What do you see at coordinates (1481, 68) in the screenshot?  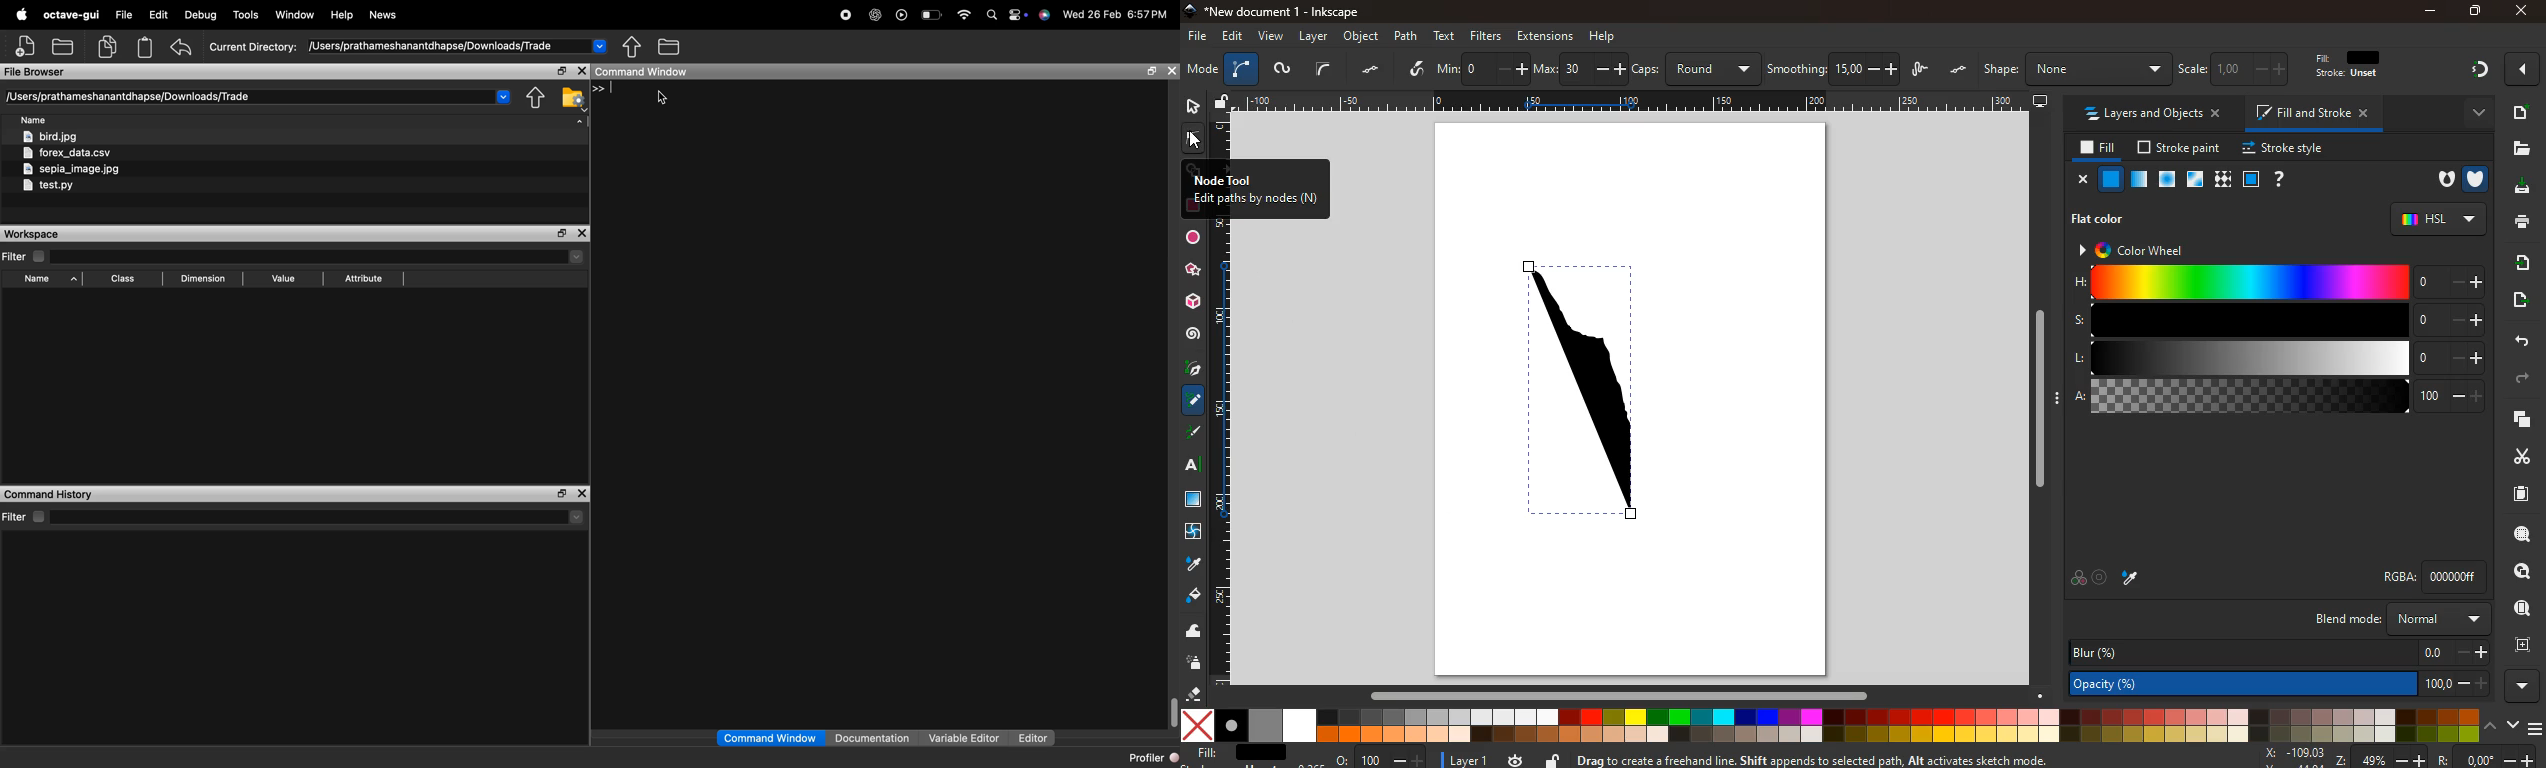 I see `min` at bounding box center [1481, 68].